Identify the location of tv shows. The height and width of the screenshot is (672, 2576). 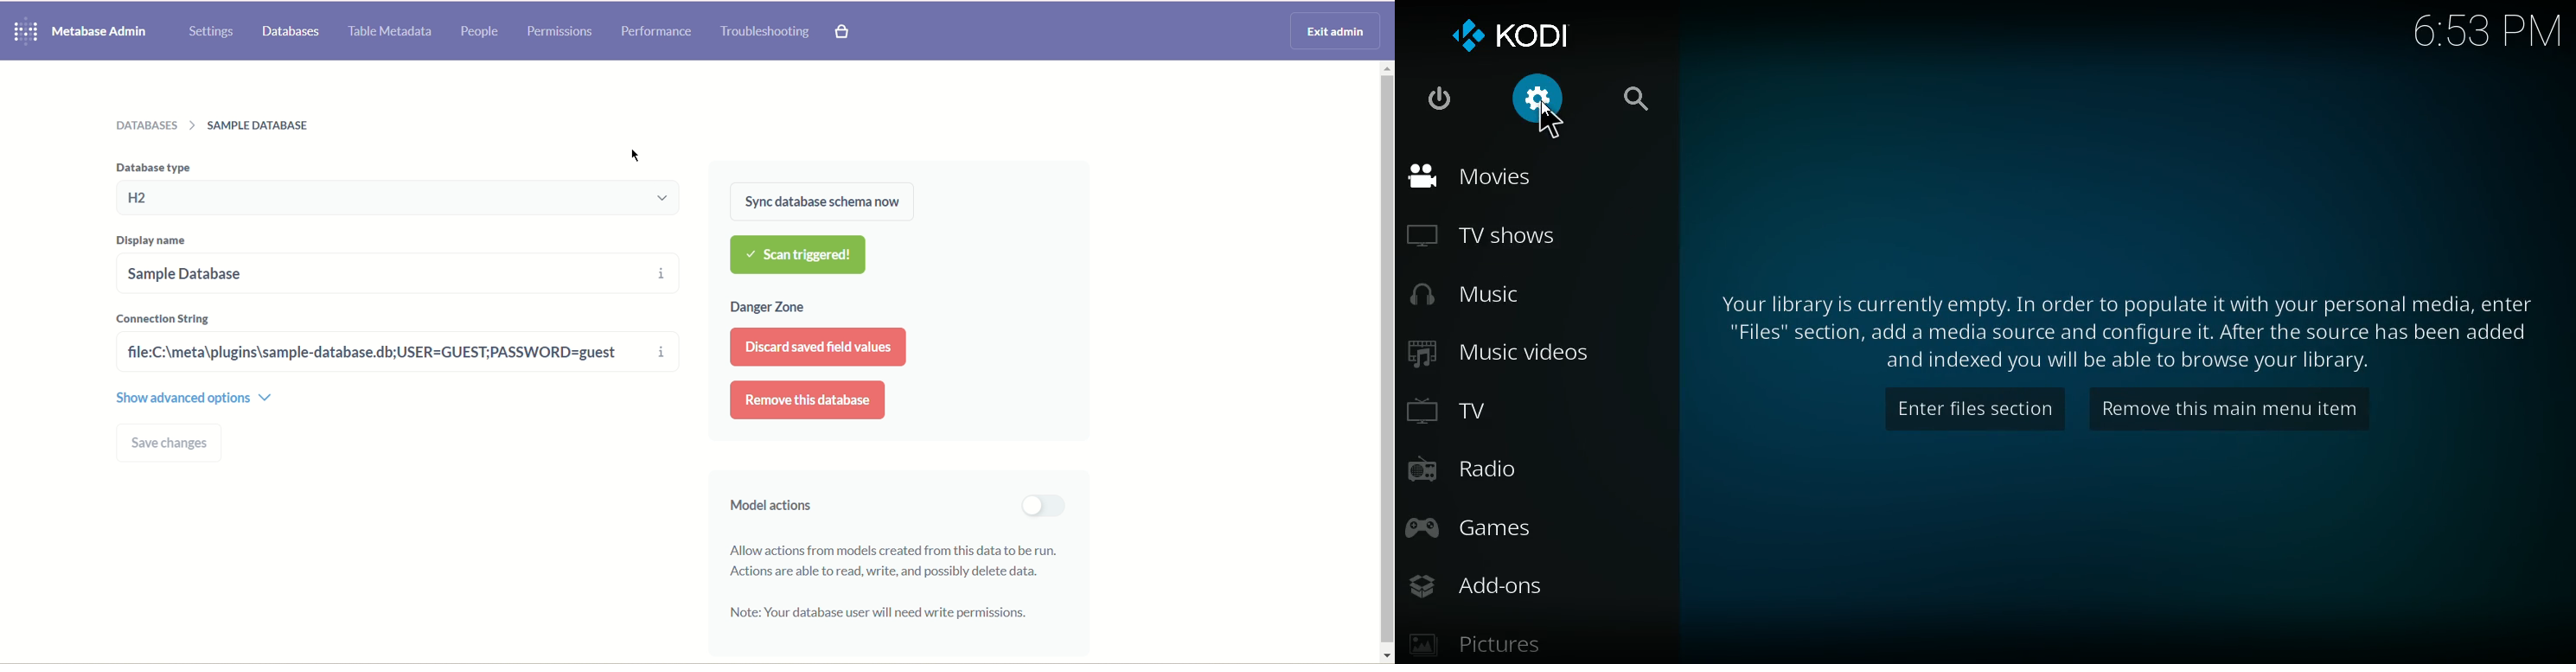
(1499, 238).